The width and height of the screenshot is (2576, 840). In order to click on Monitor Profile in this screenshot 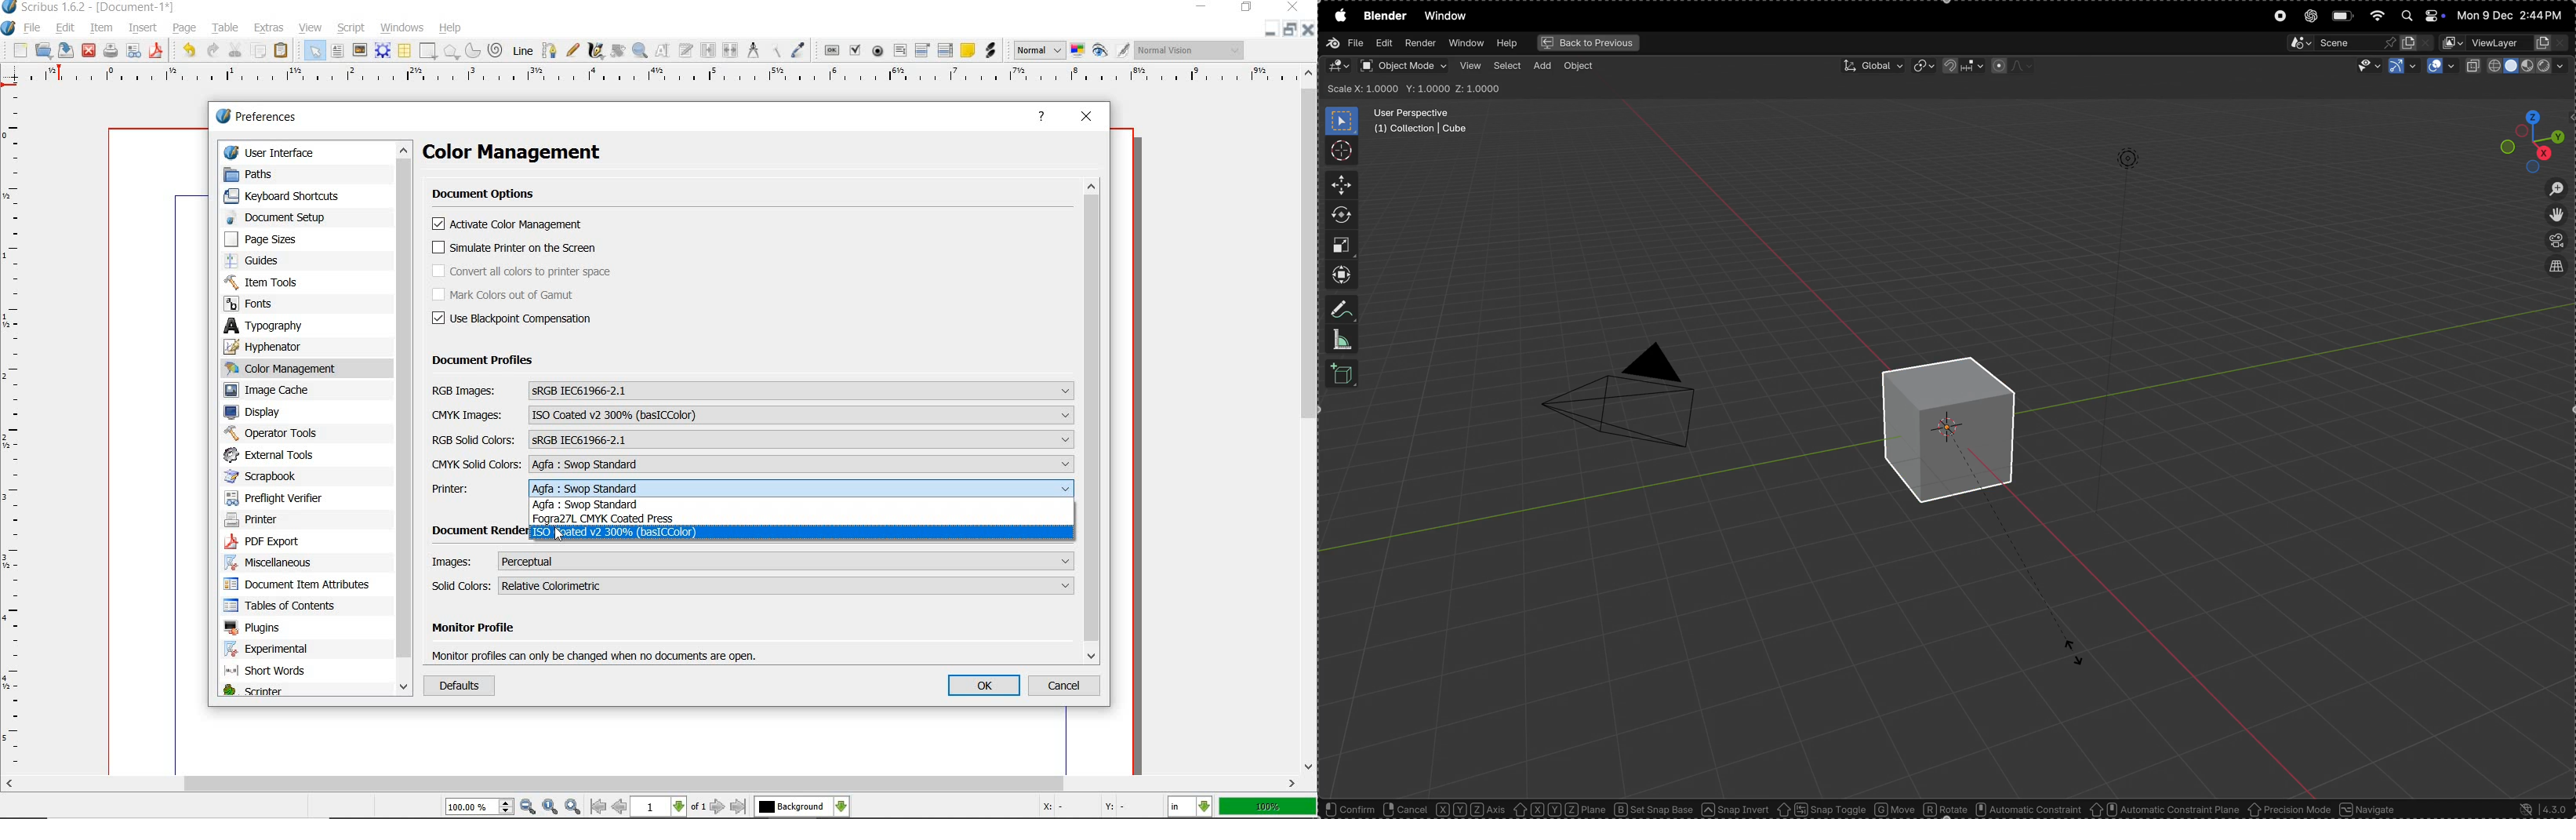, I will do `click(601, 630)`.